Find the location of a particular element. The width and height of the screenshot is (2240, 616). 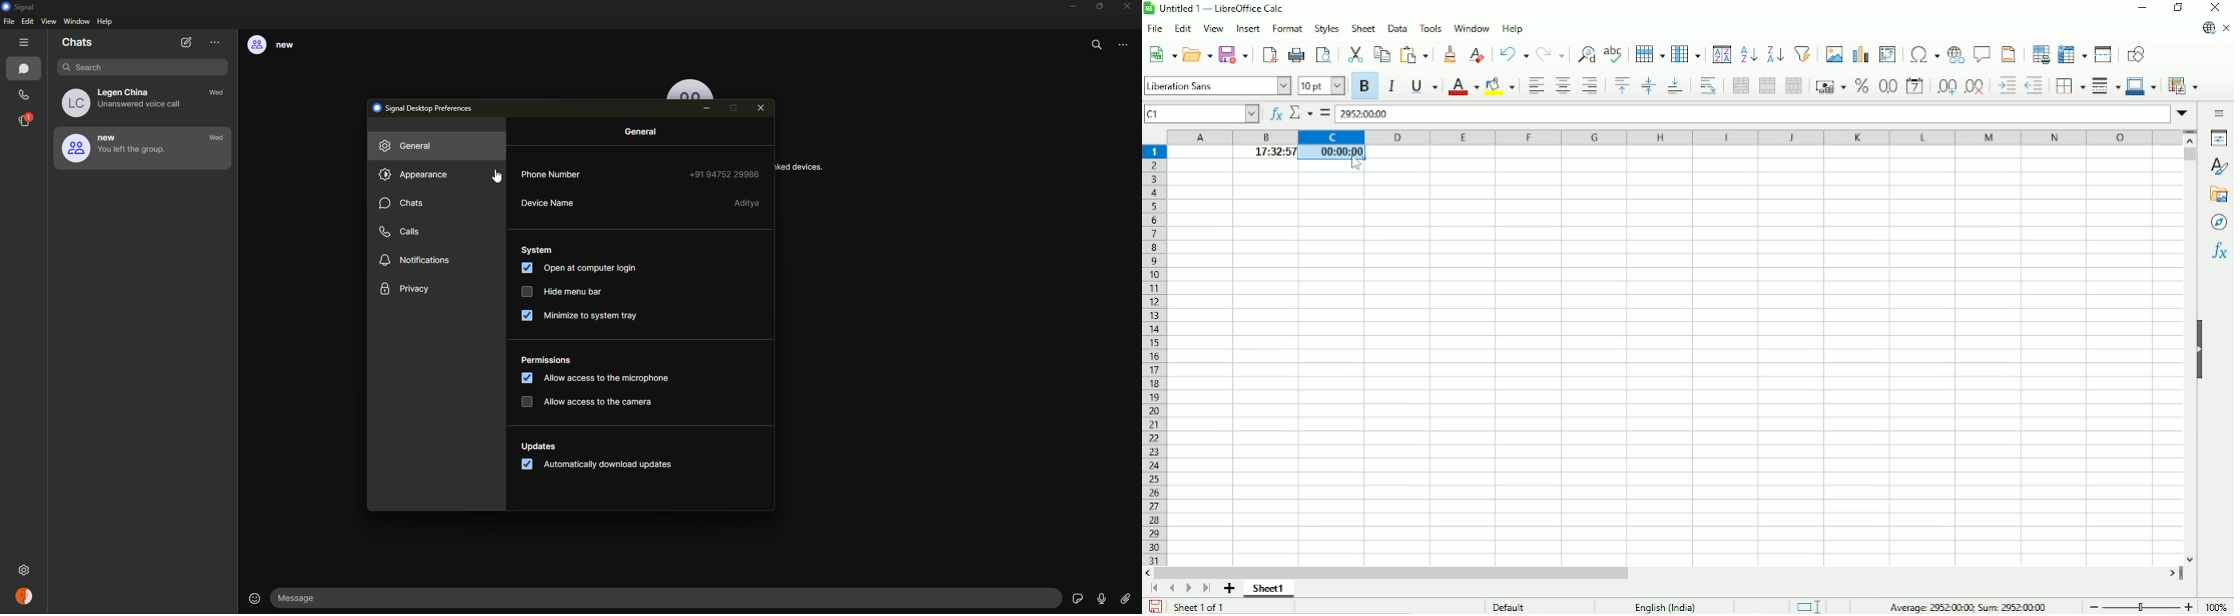

Align top is located at coordinates (1622, 86).